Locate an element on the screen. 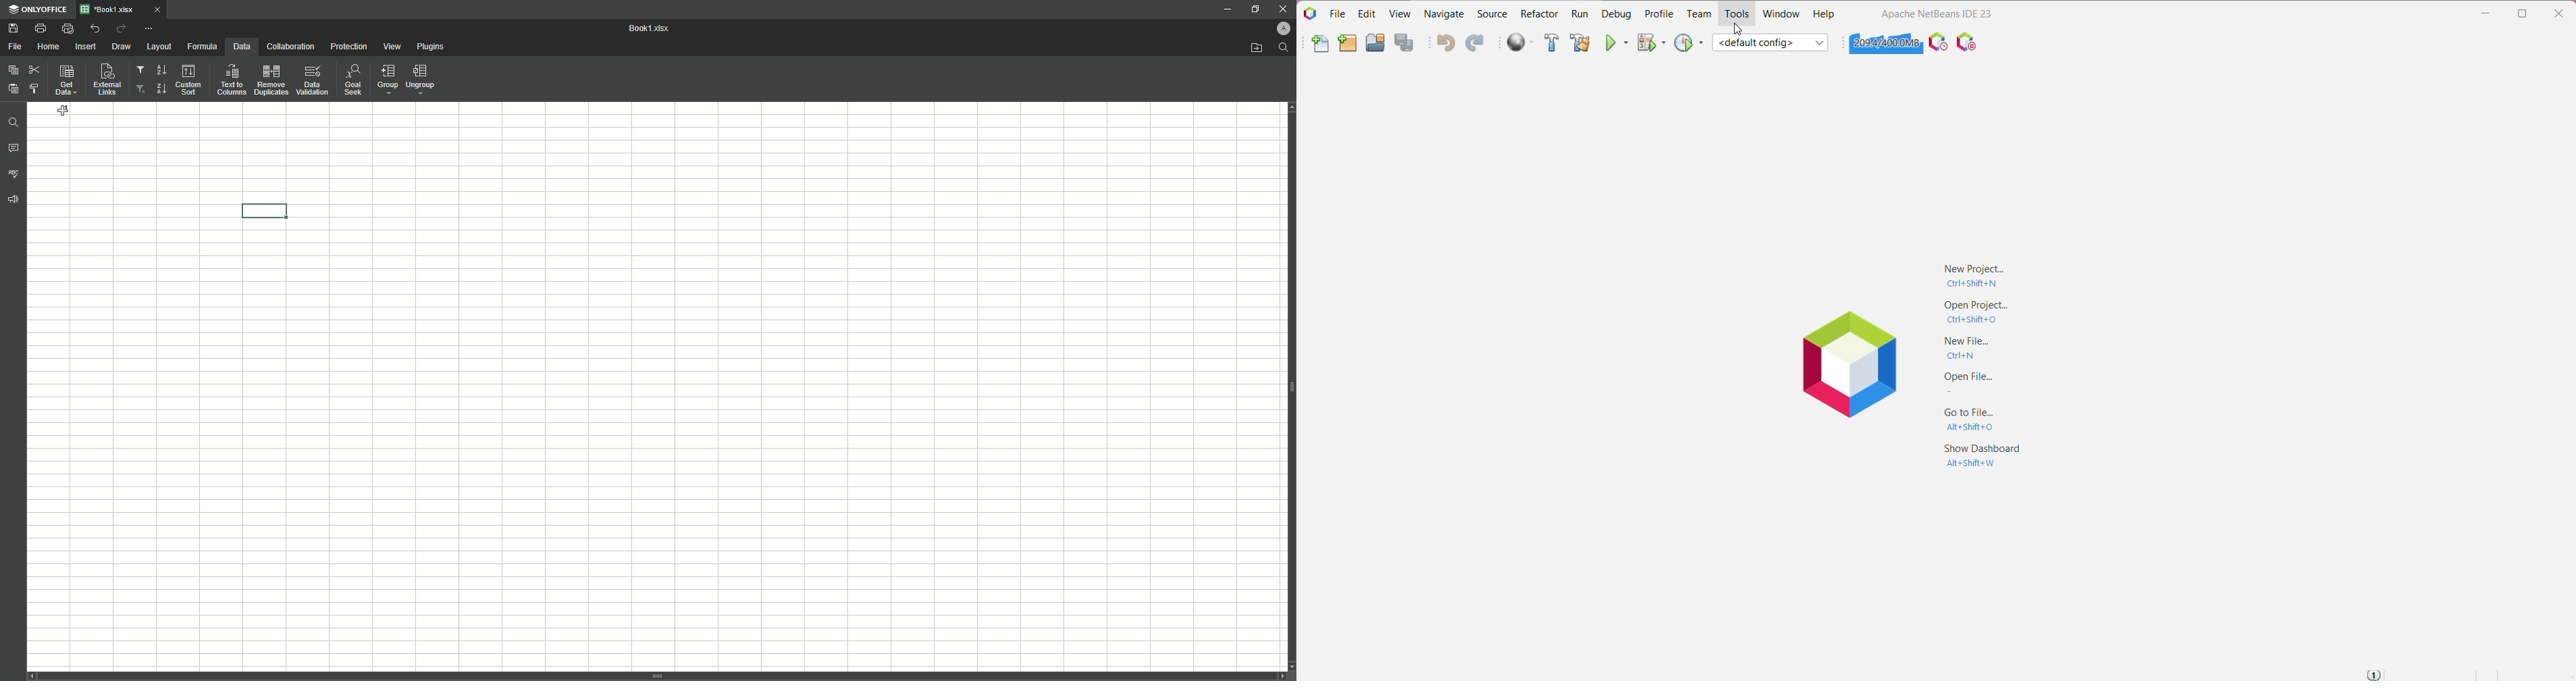 The image size is (2576, 700). Filter is located at coordinates (141, 72).